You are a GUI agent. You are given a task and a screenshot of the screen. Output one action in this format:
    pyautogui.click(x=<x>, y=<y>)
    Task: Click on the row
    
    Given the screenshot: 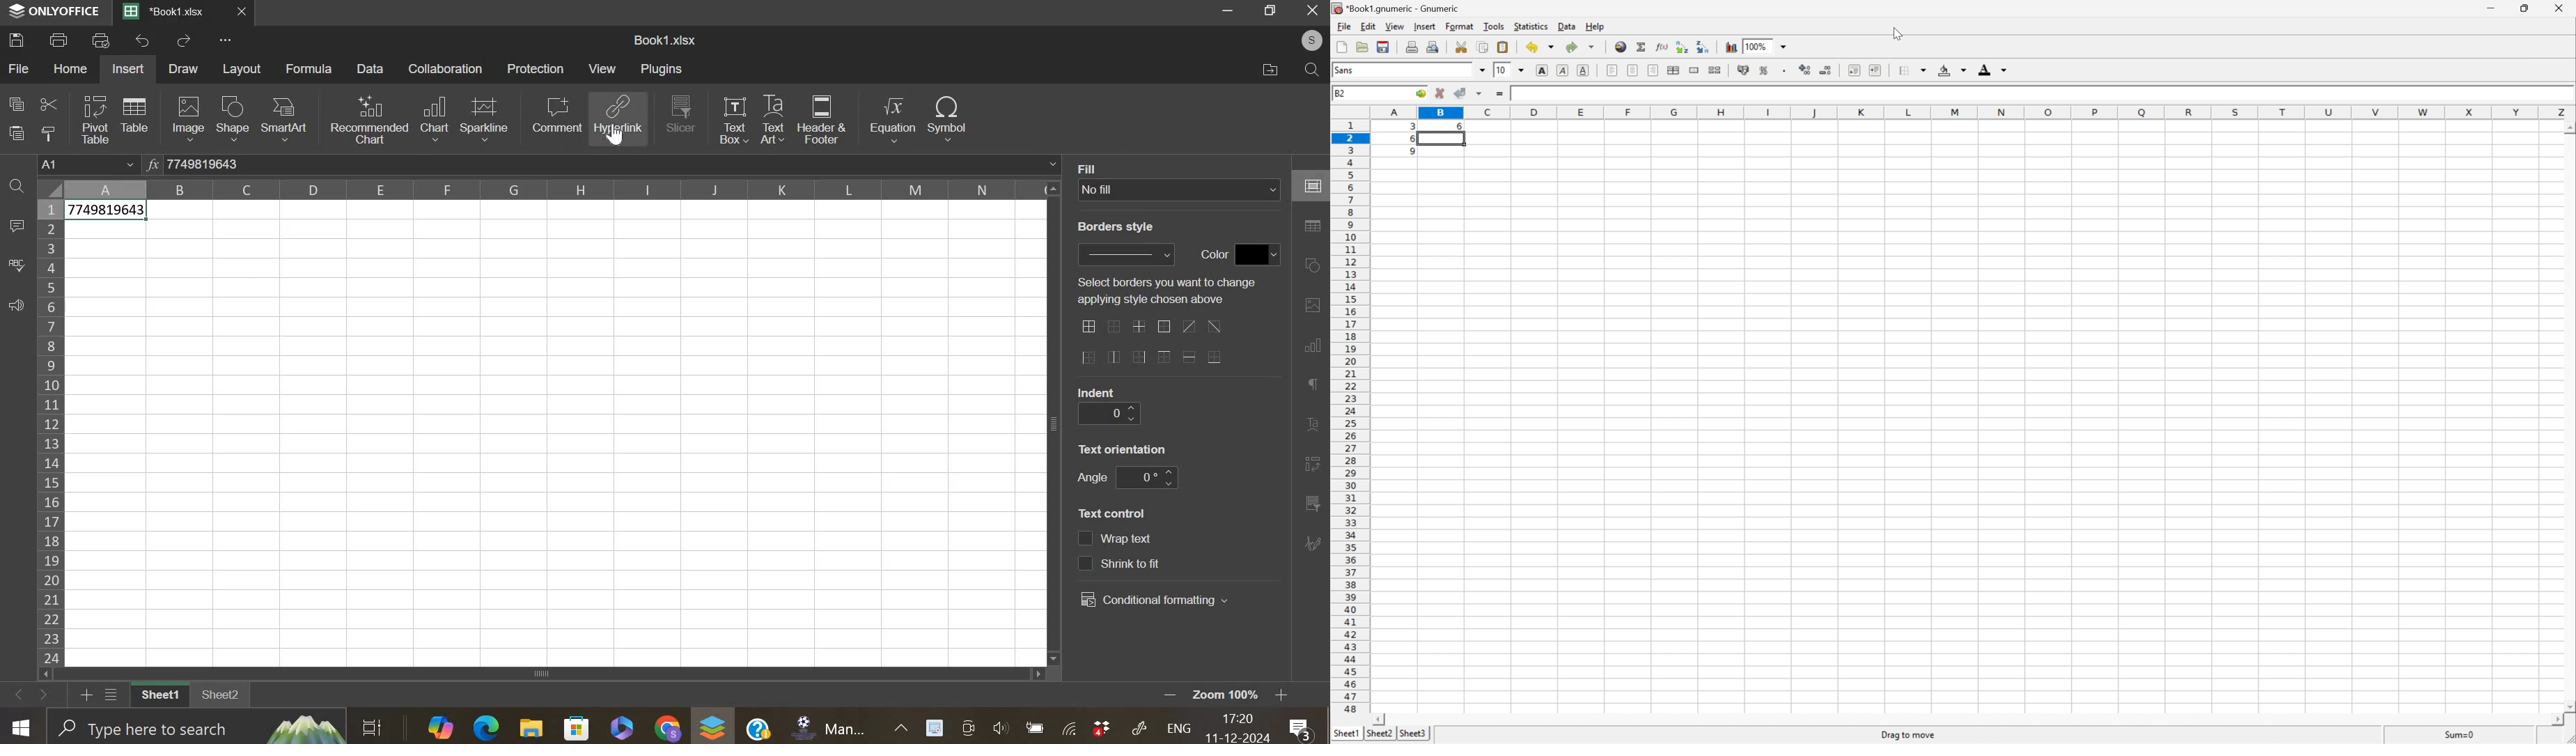 What is the action you would take?
    pyautogui.click(x=49, y=432)
    